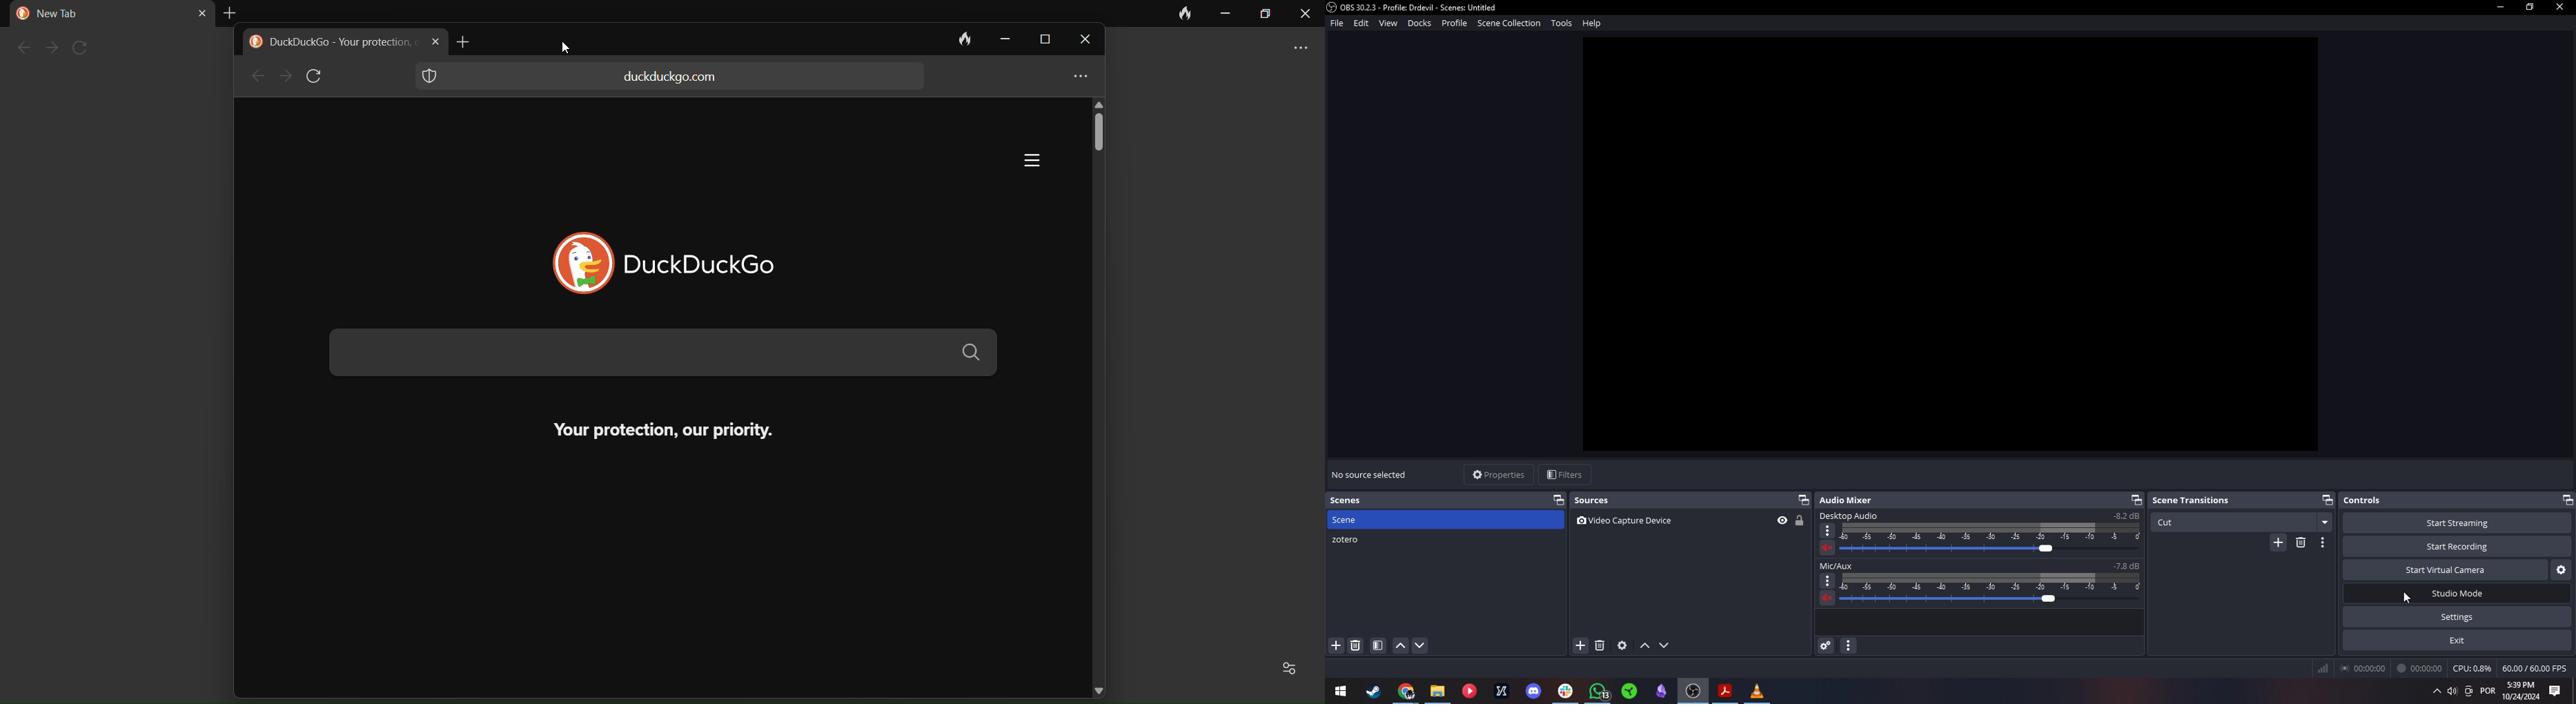  Describe the element at coordinates (1337, 647) in the screenshot. I see `Add scene` at that location.